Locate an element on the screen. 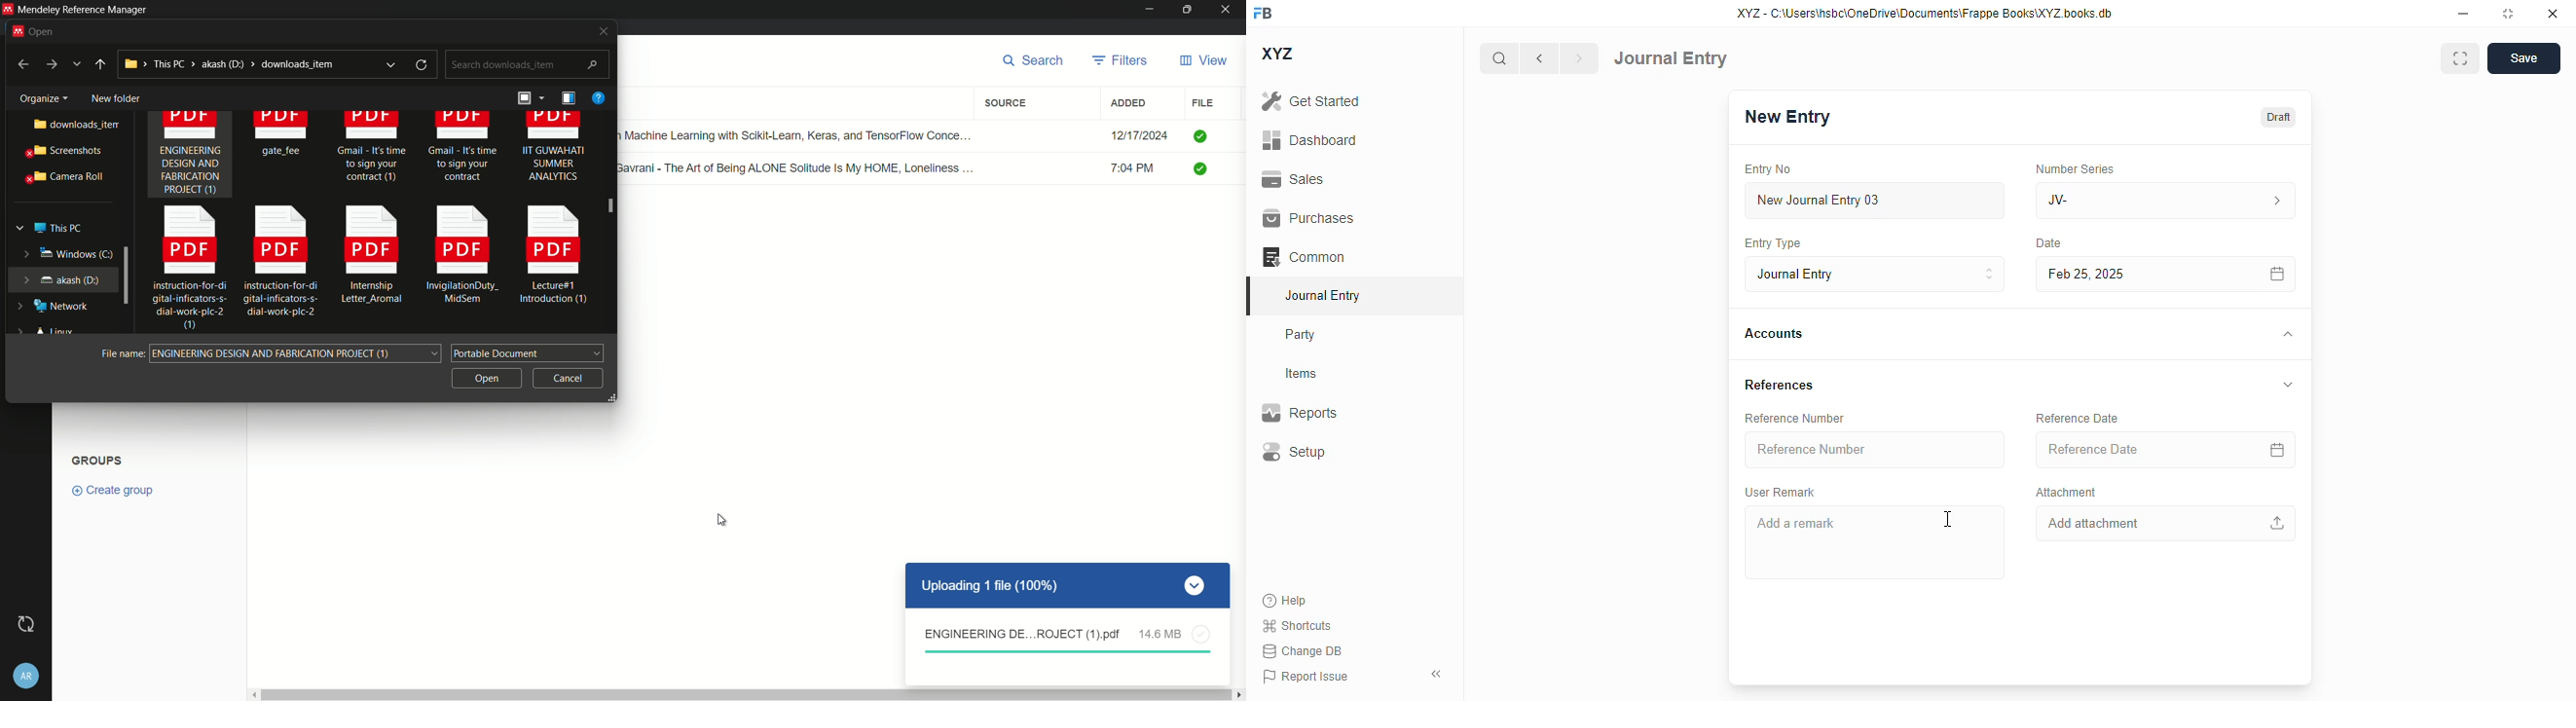 The height and width of the screenshot is (728, 2576). Internship
Letter Aromal is located at coordinates (367, 259).